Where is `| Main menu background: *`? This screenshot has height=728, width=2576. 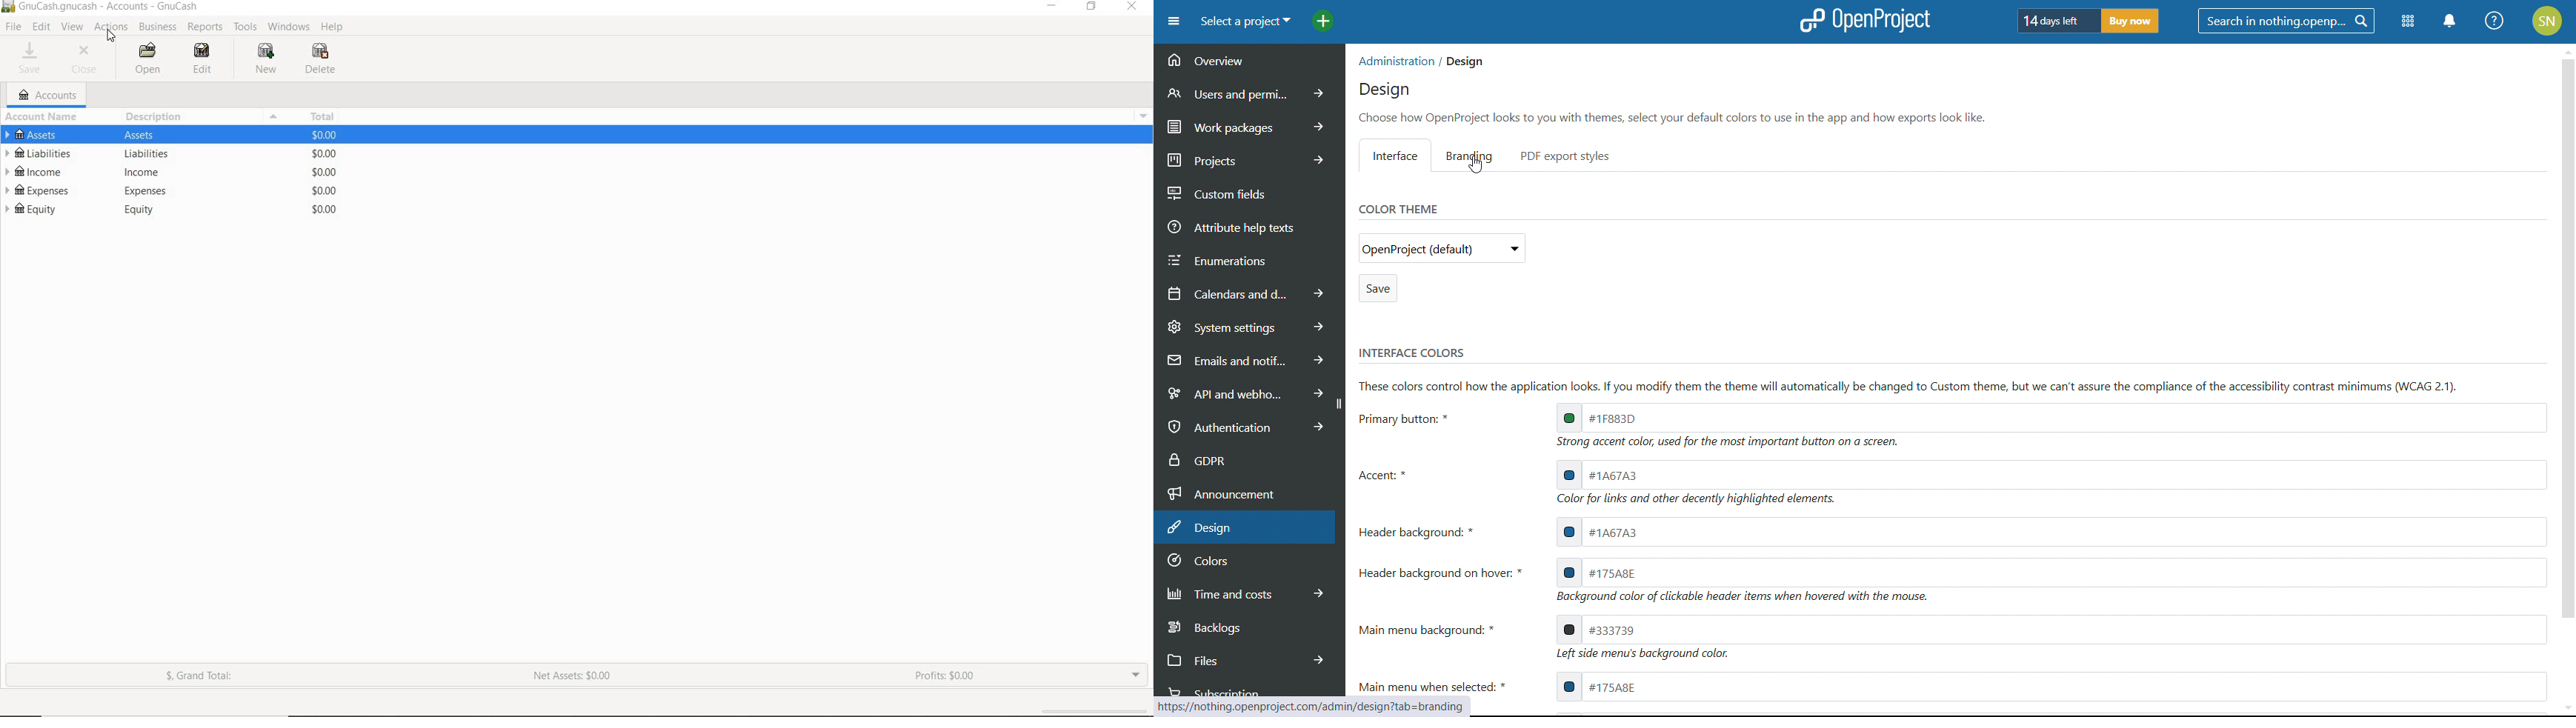
| Main menu background: * is located at coordinates (1434, 629).